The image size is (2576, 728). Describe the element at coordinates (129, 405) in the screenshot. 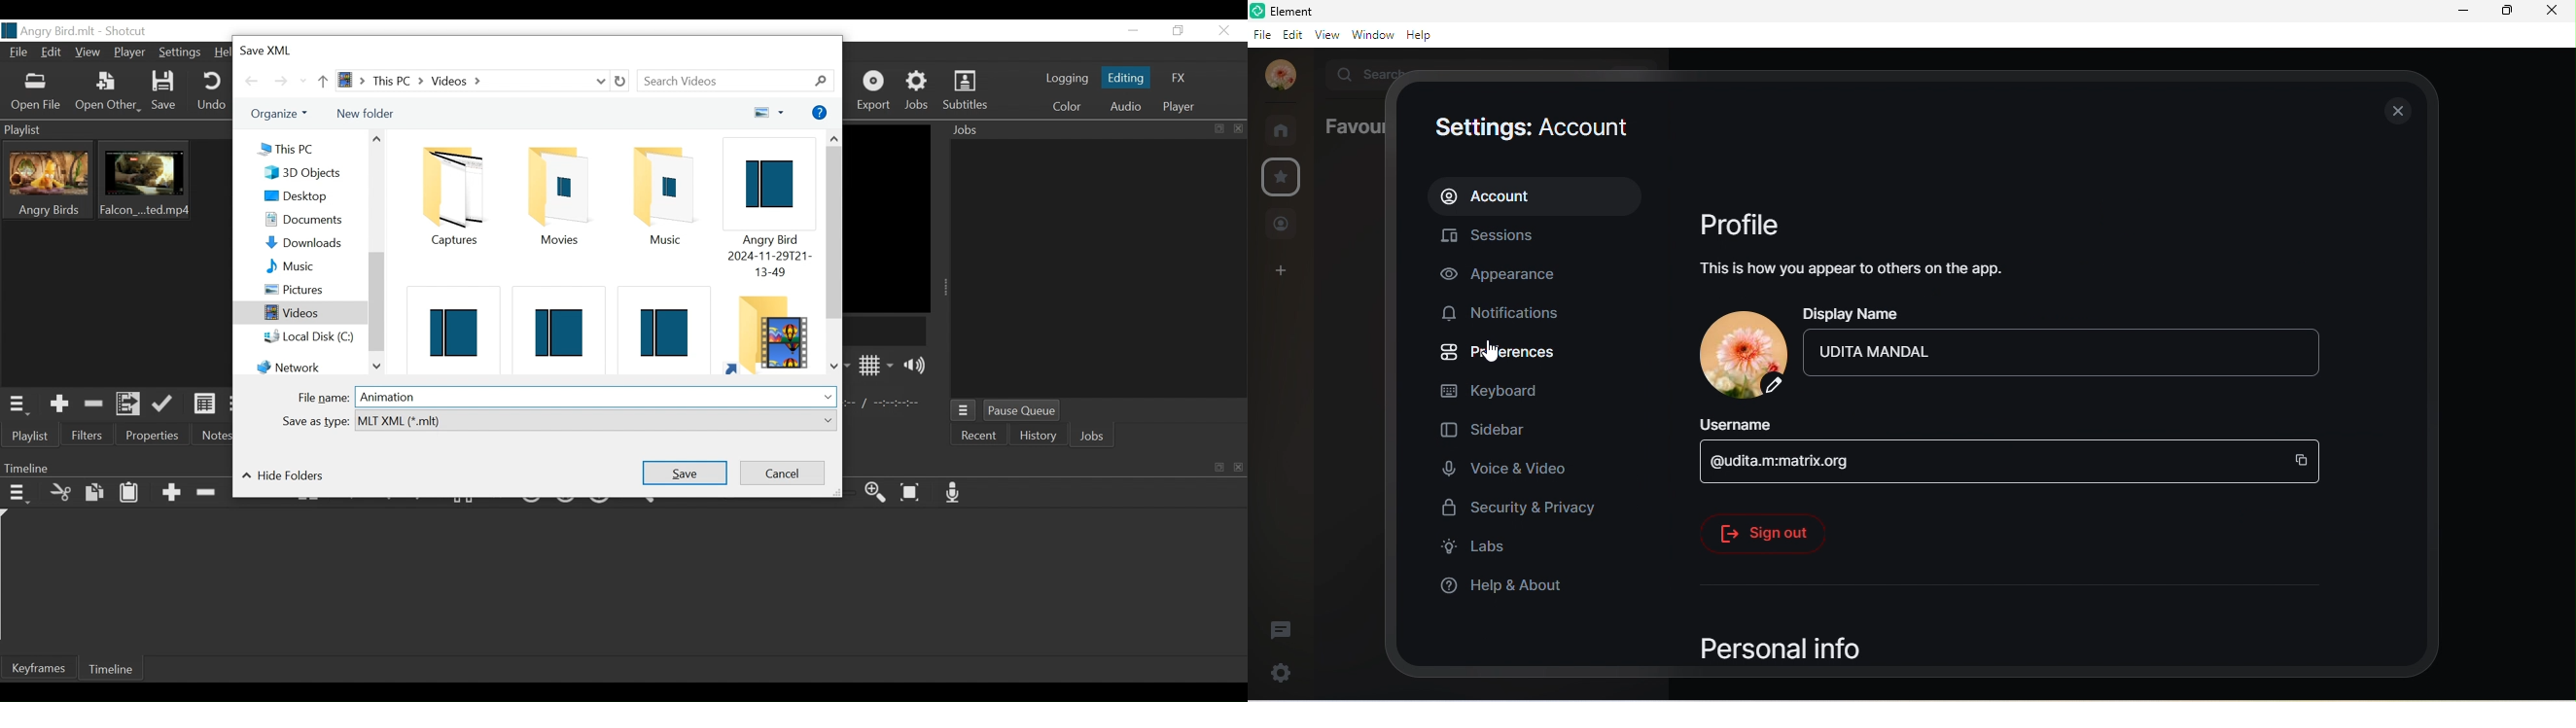

I see `Add files to the playlist` at that location.